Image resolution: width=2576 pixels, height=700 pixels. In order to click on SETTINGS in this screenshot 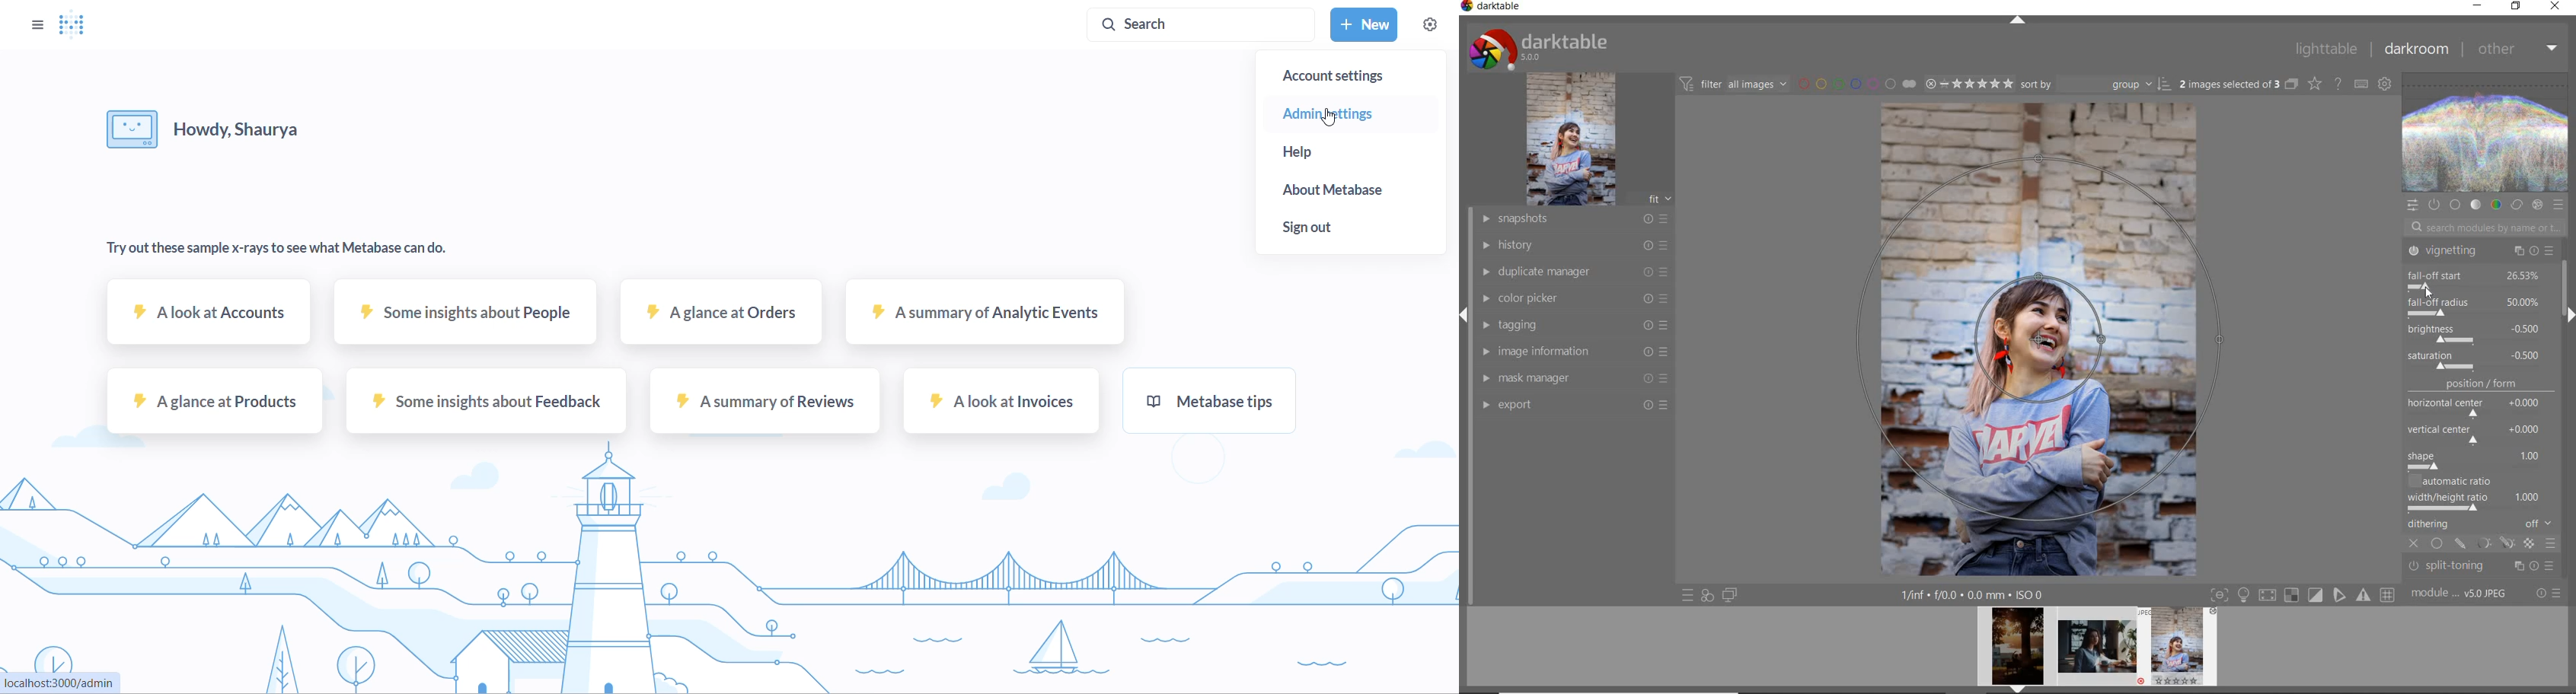, I will do `click(1432, 25)`.